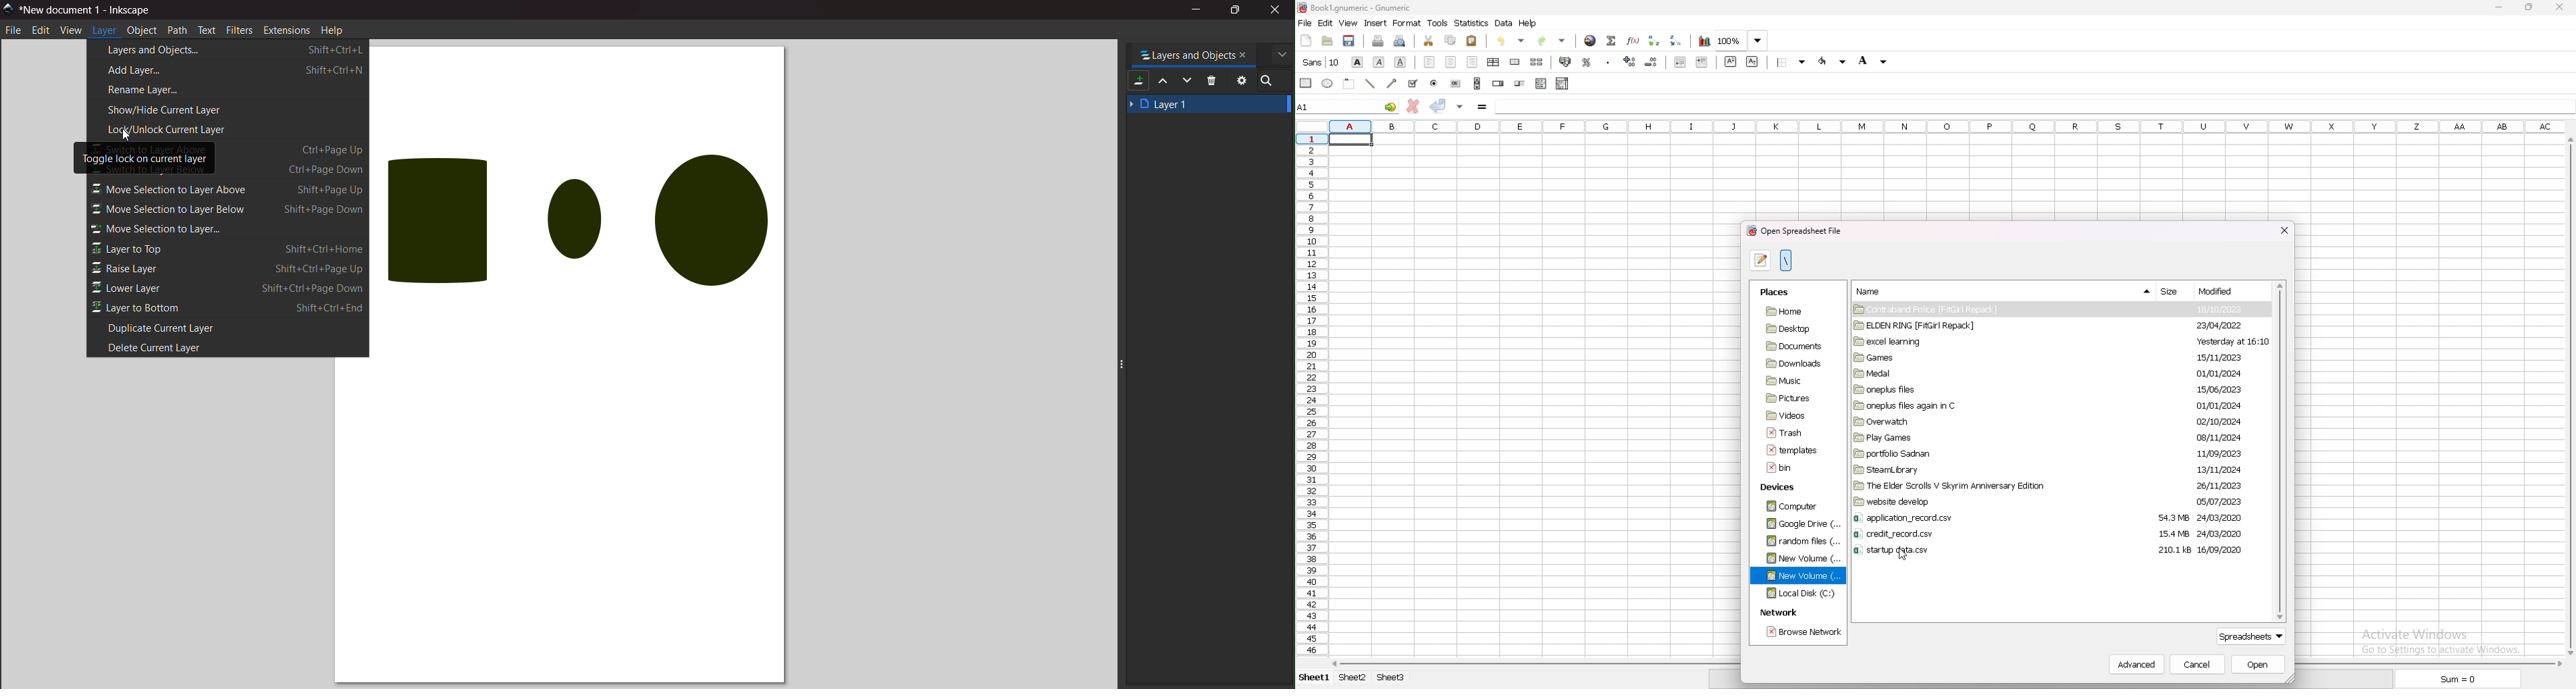 This screenshot has height=700, width=2576. Describe the element at coordinates (1798, 558) in the screenshot. I see `folder` at that location.